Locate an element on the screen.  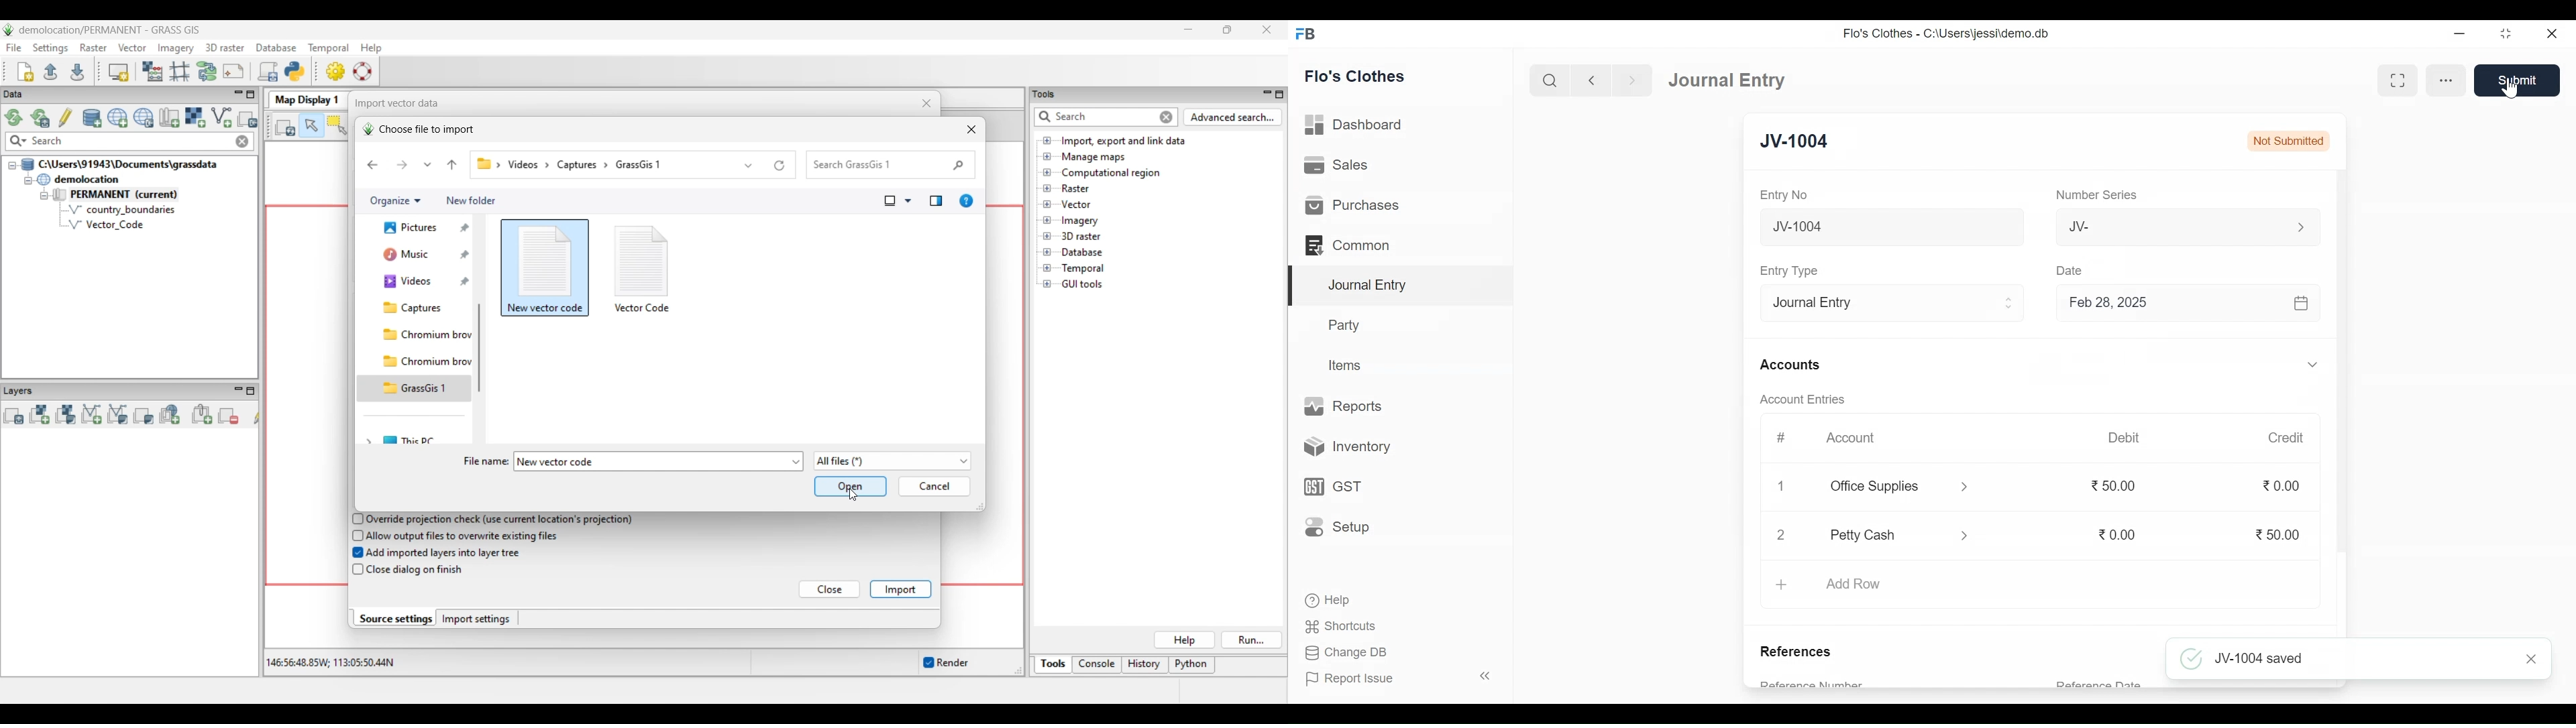
Shortcuts is located at coordinates (1348, 624).